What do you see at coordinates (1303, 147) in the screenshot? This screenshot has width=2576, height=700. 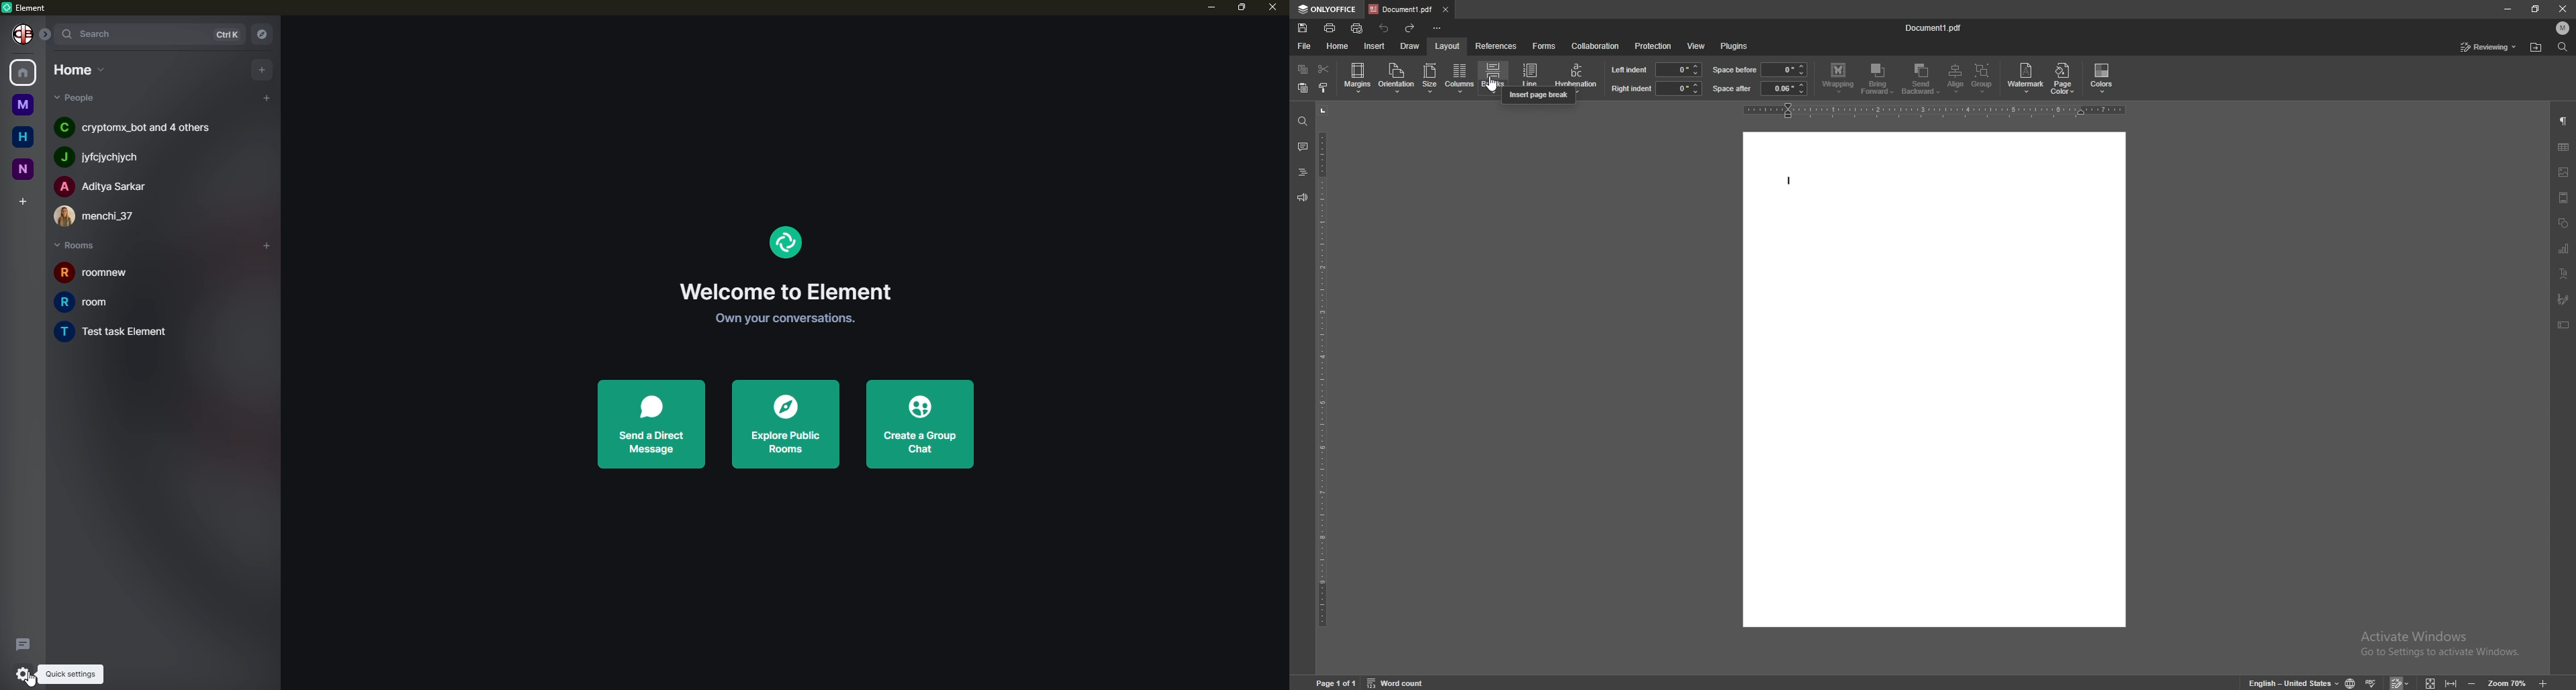 I see `comment` at bounding box center [1303, 147].